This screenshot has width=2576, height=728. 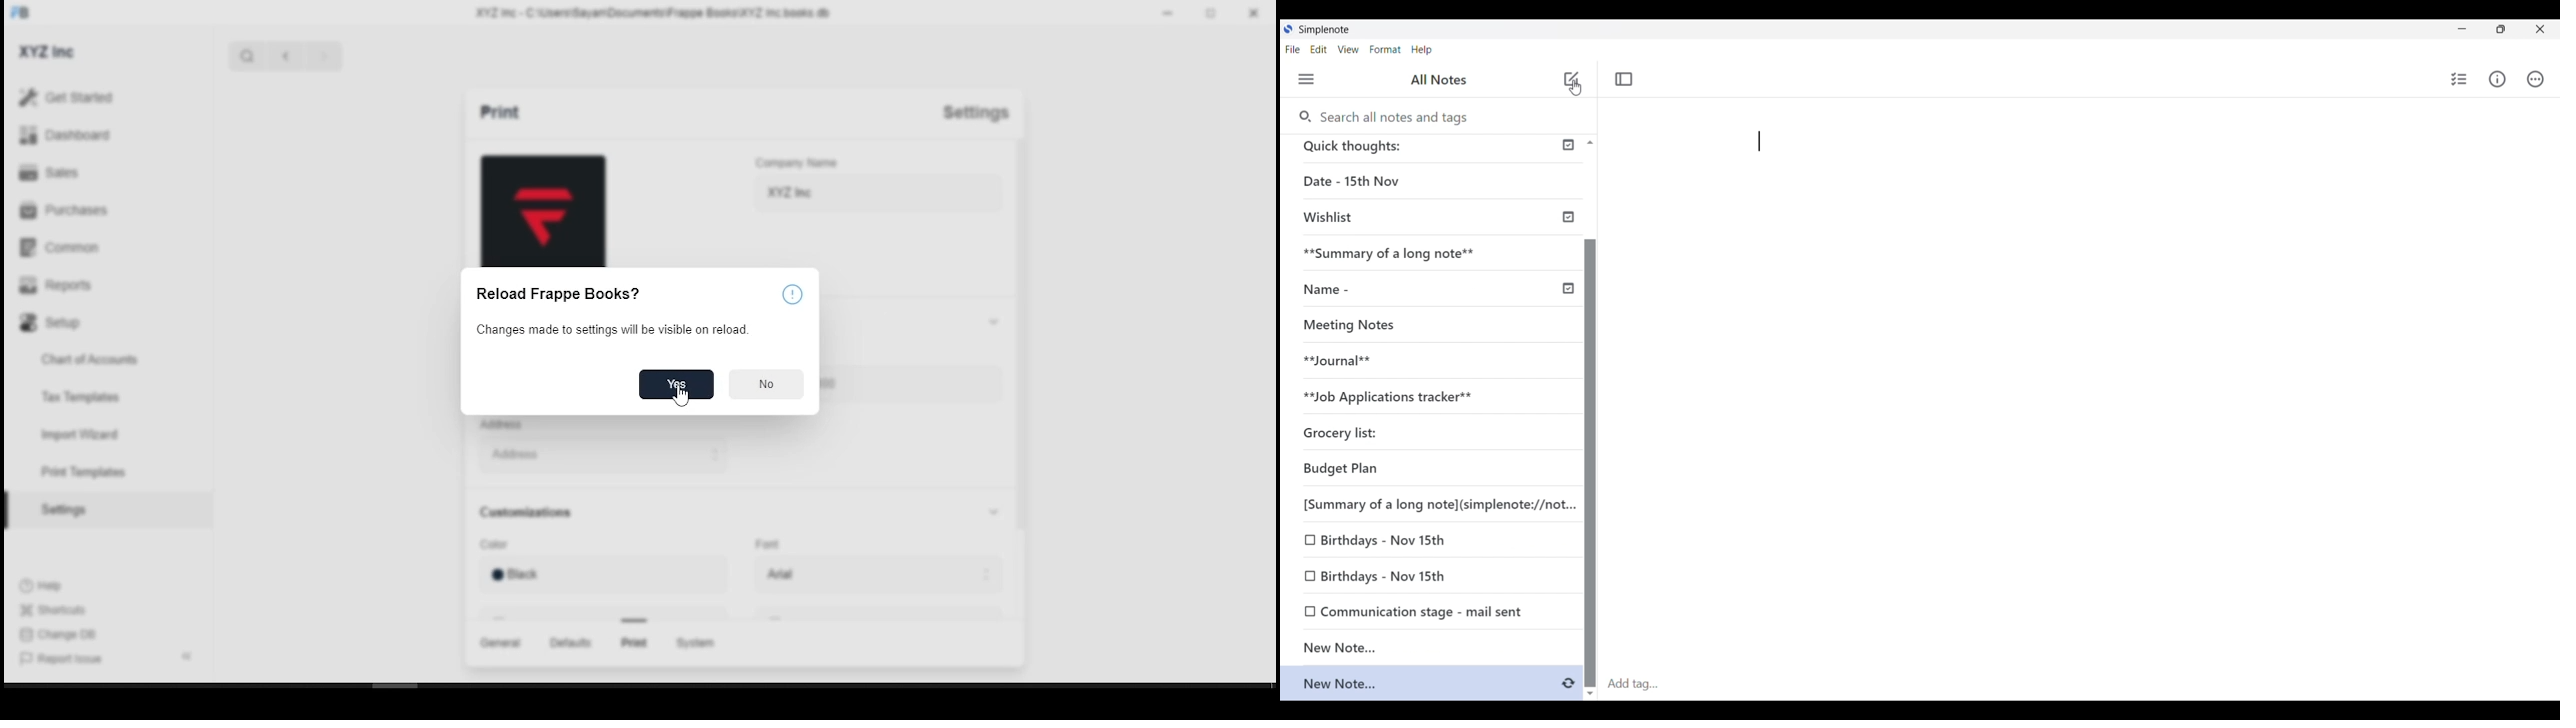 What do you see at coordinates (1387, 467) in the screenshot?
I see `Budget Plan` at bounding box center [1387, 467].